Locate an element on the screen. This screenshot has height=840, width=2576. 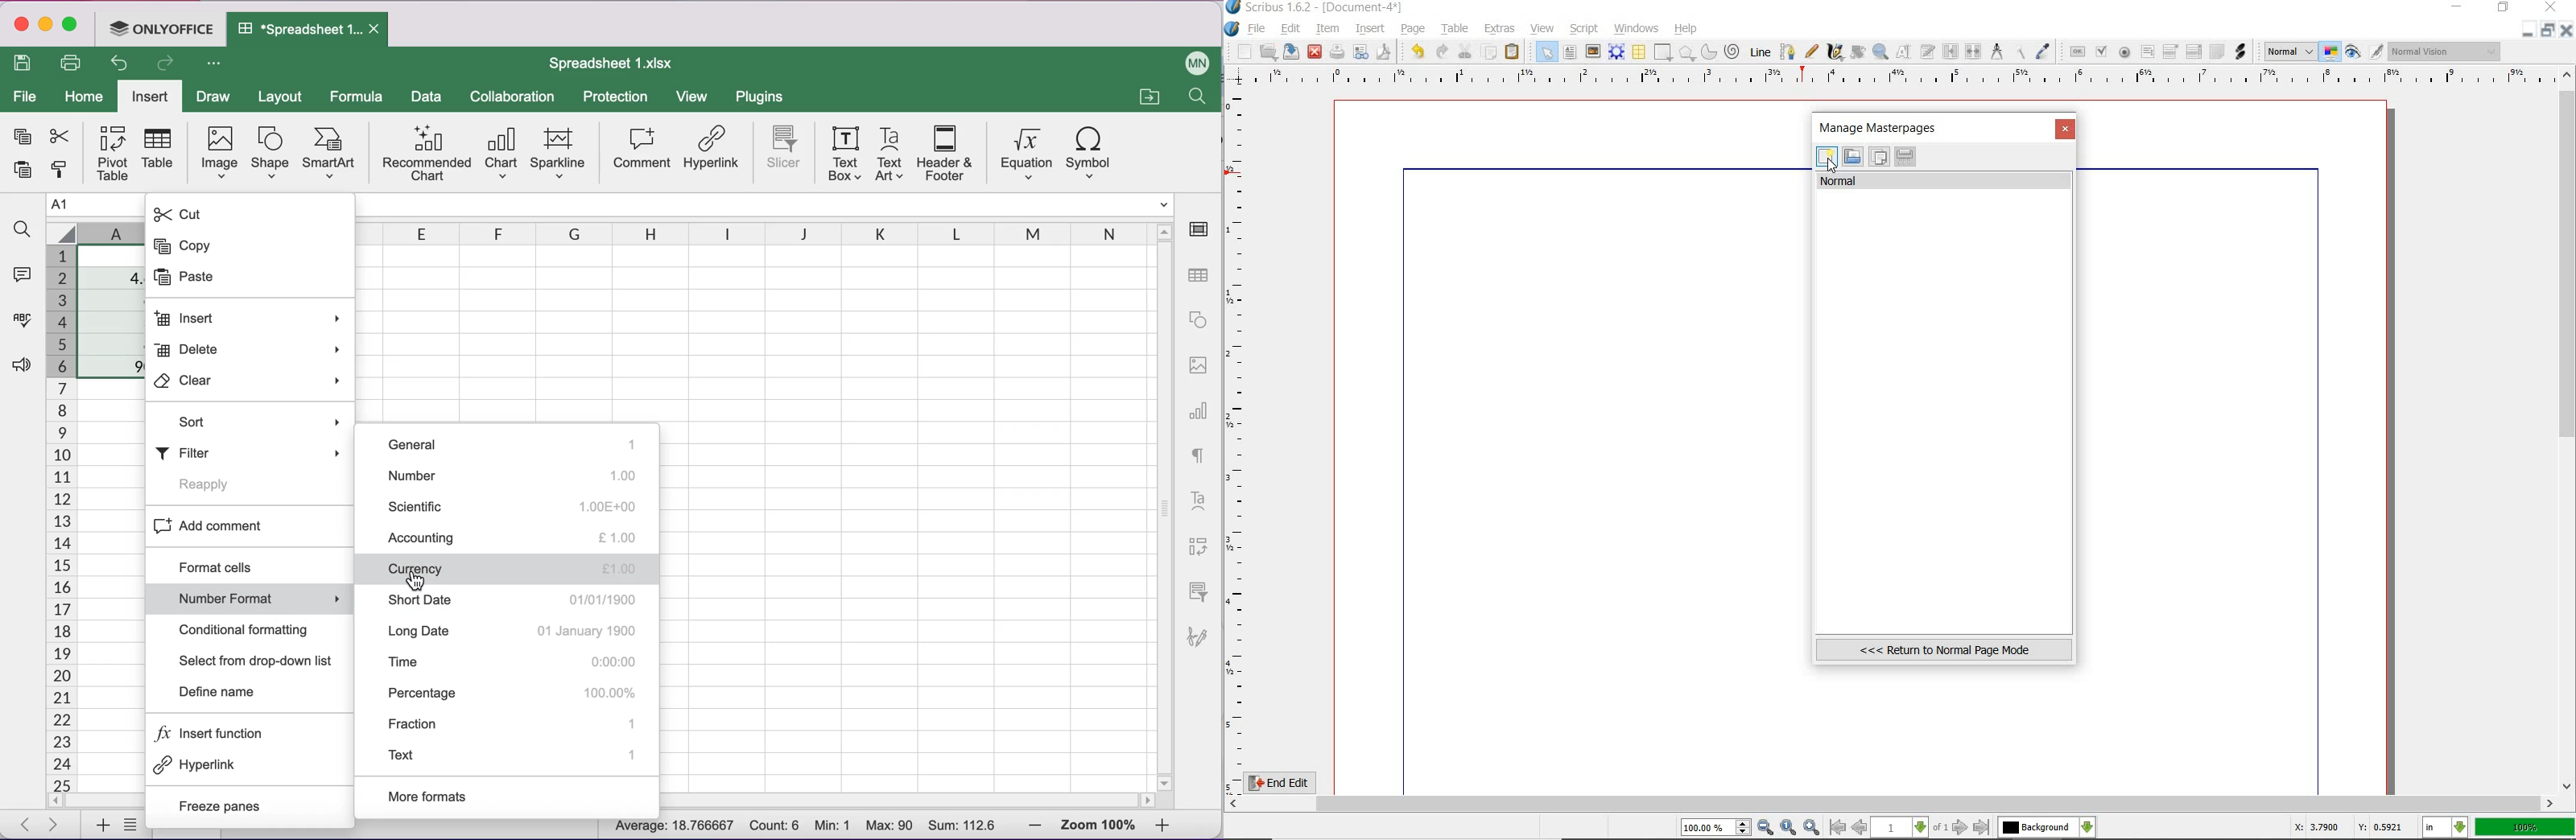
Filter is located at coordinates (255, 449).